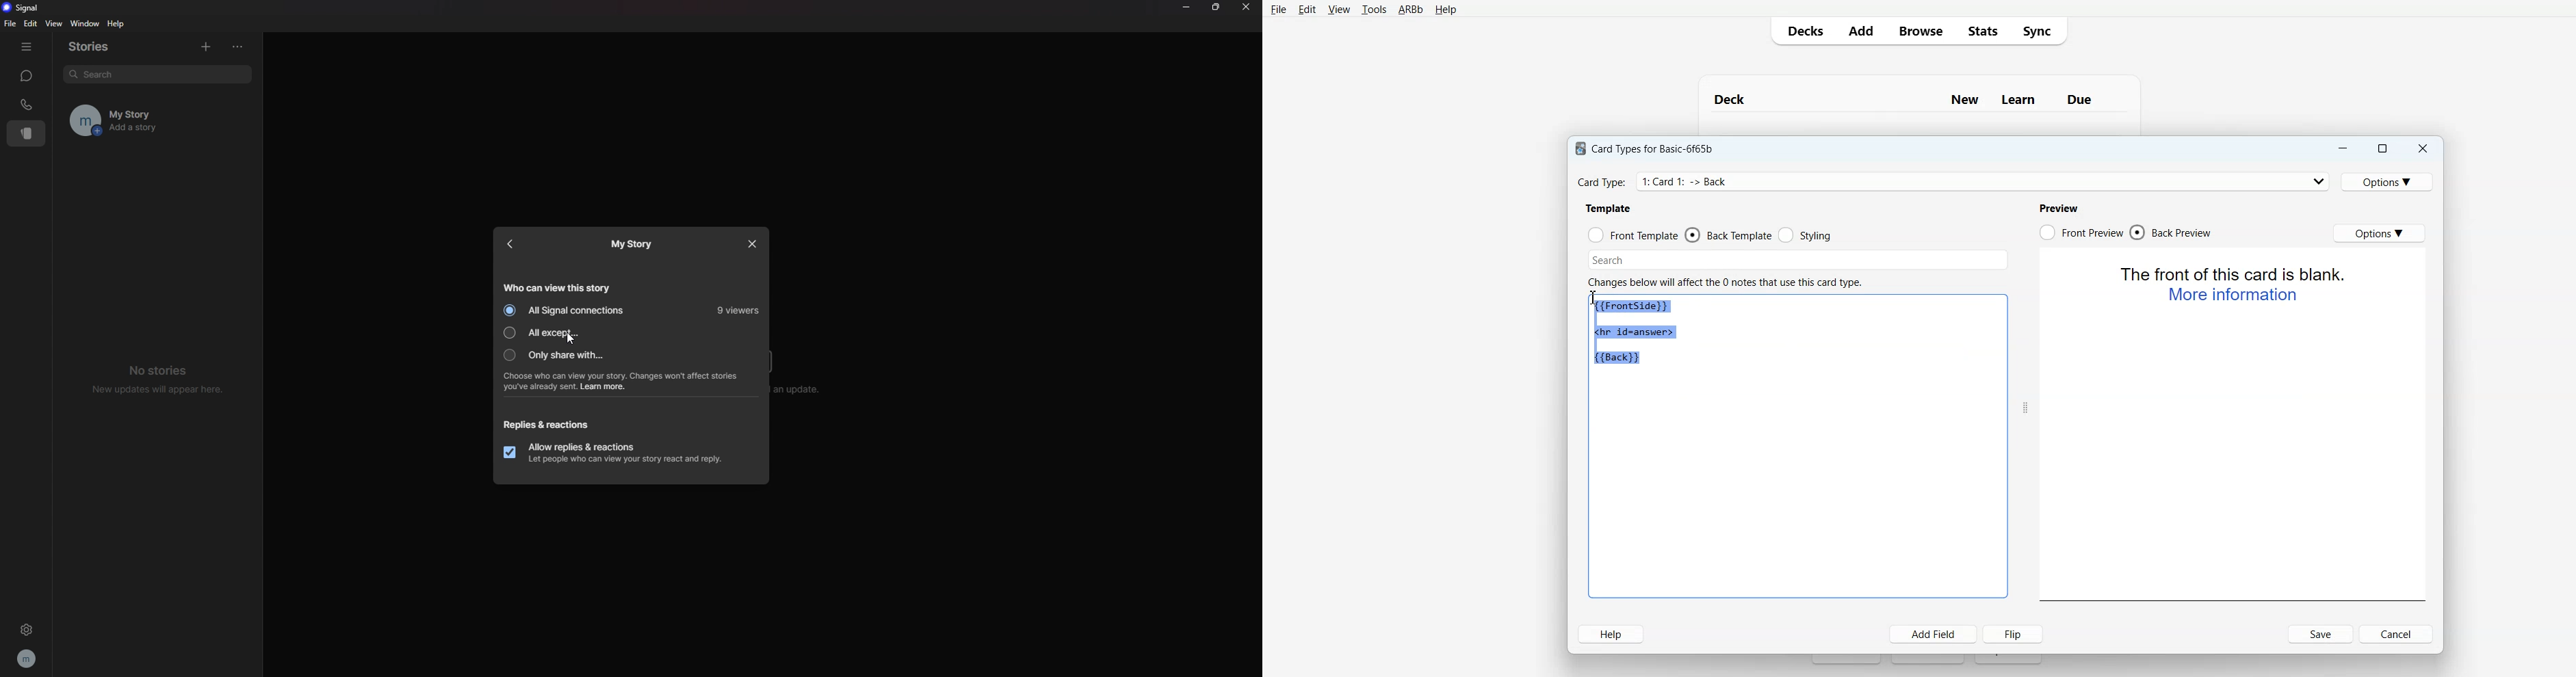  Describe the element at coordinates (2081, 232) in the screenshot. I see `Front Preview` at that location.